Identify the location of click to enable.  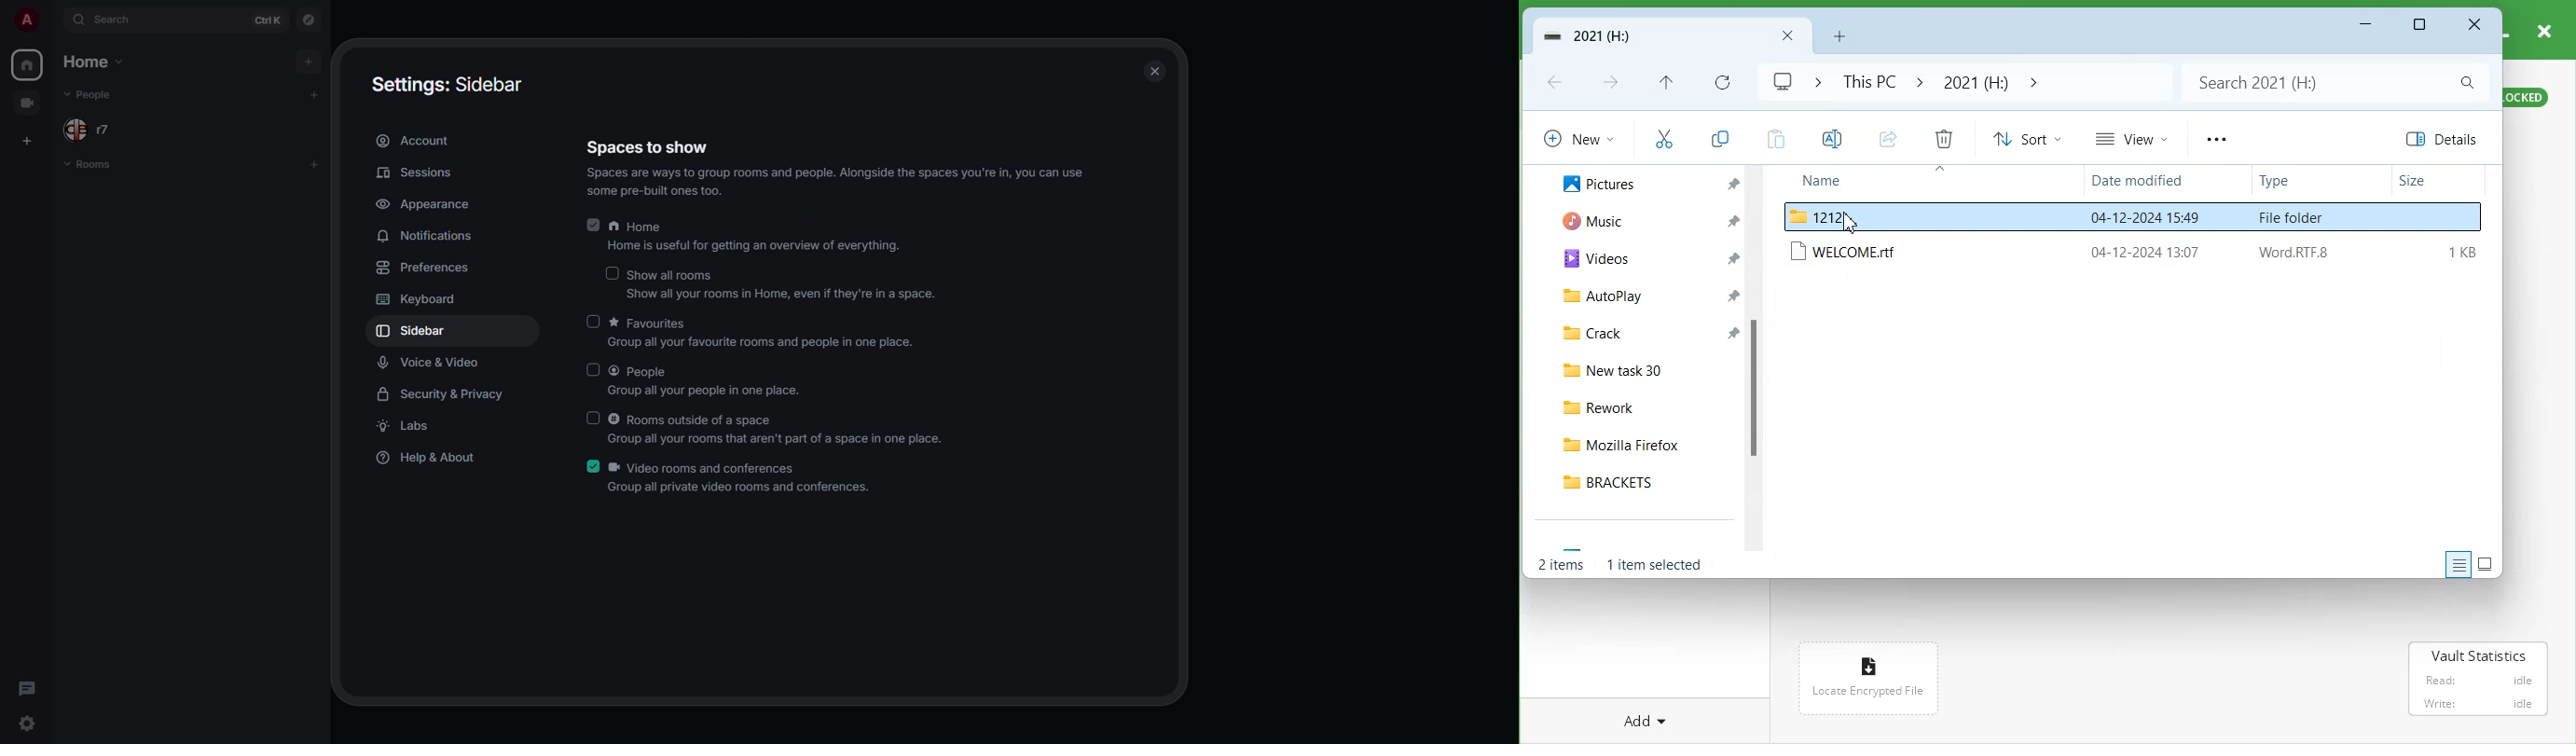
(594, 370).